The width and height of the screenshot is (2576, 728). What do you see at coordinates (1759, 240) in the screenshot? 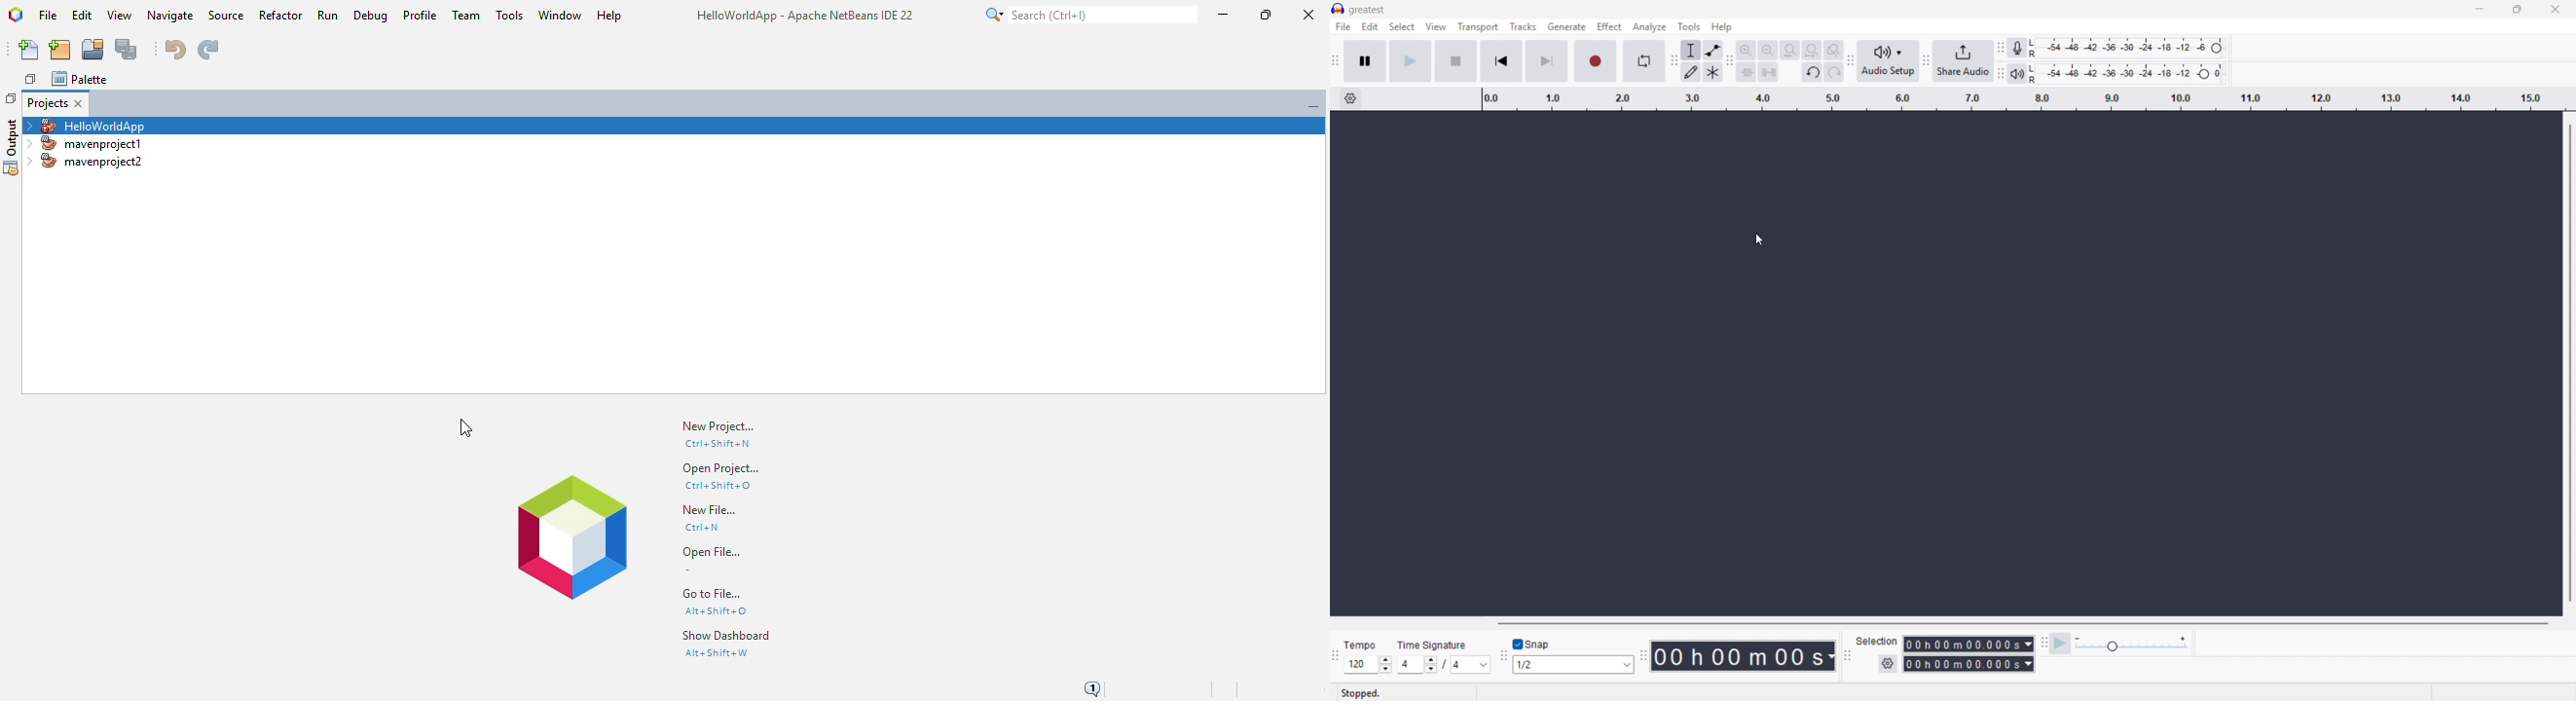
I see `Cursor ` at bounding box center [1759, 240].